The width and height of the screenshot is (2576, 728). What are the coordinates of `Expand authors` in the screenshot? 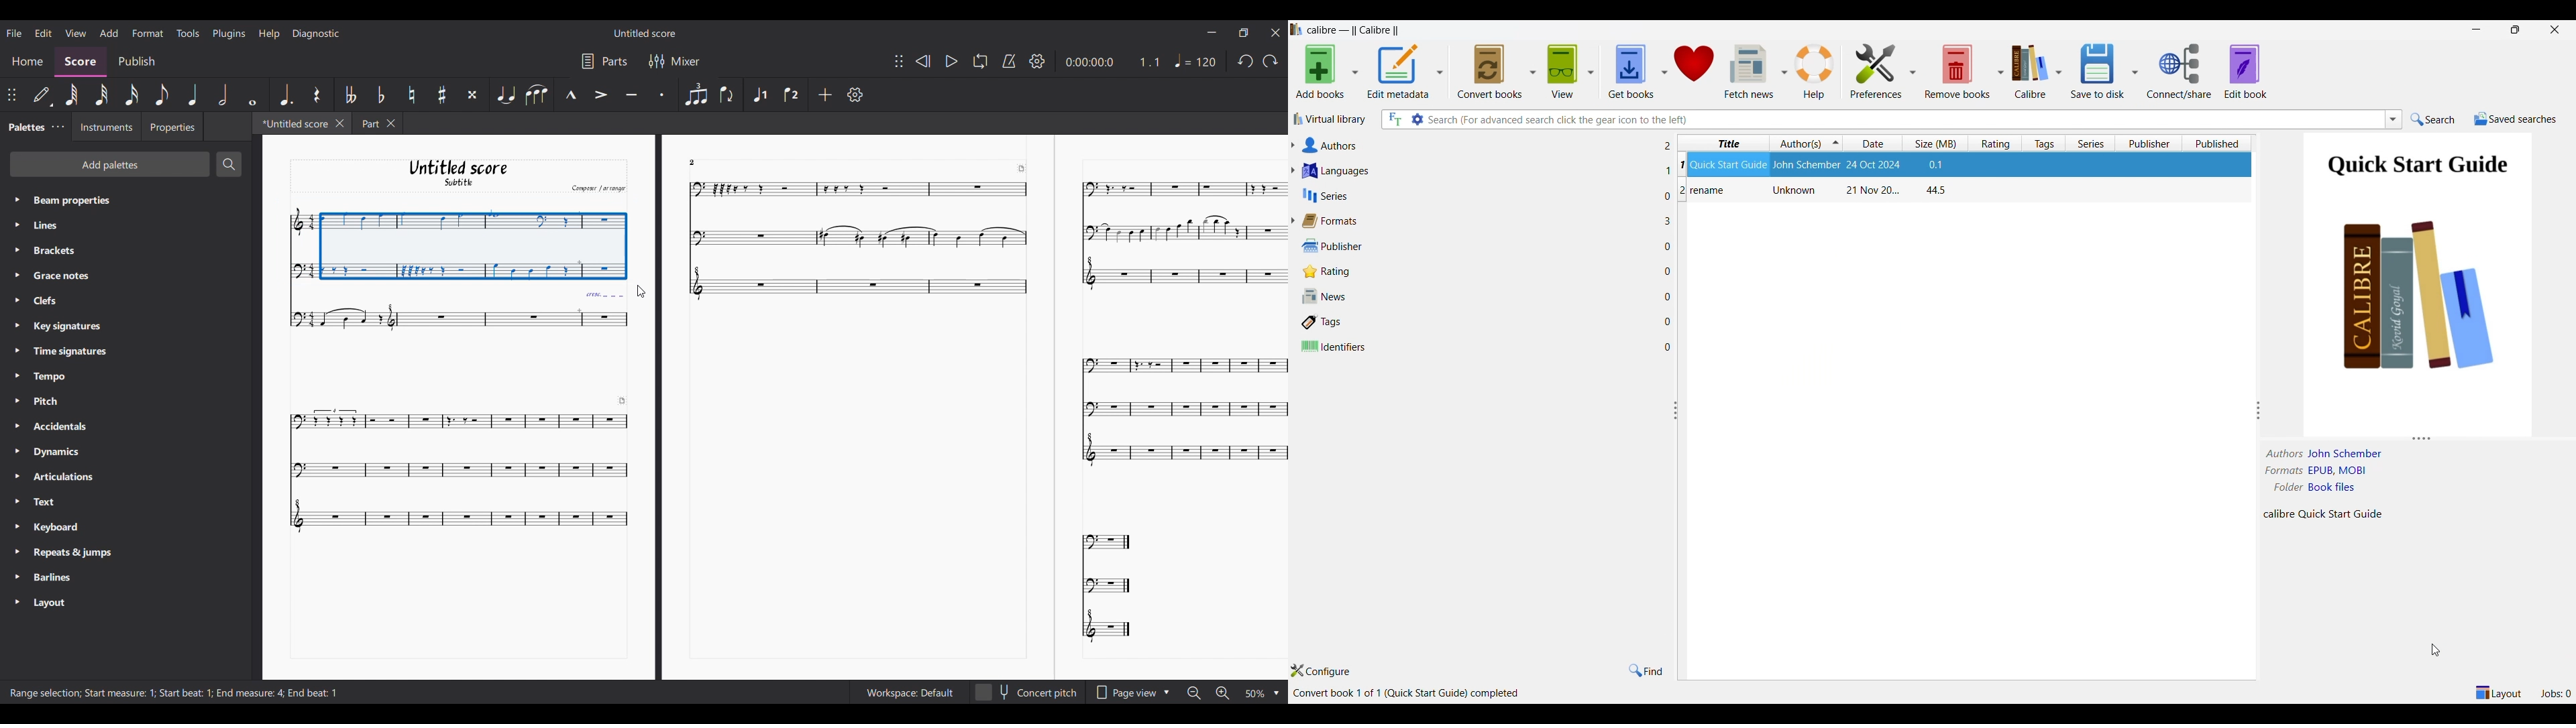 It's located at (1293, 145).